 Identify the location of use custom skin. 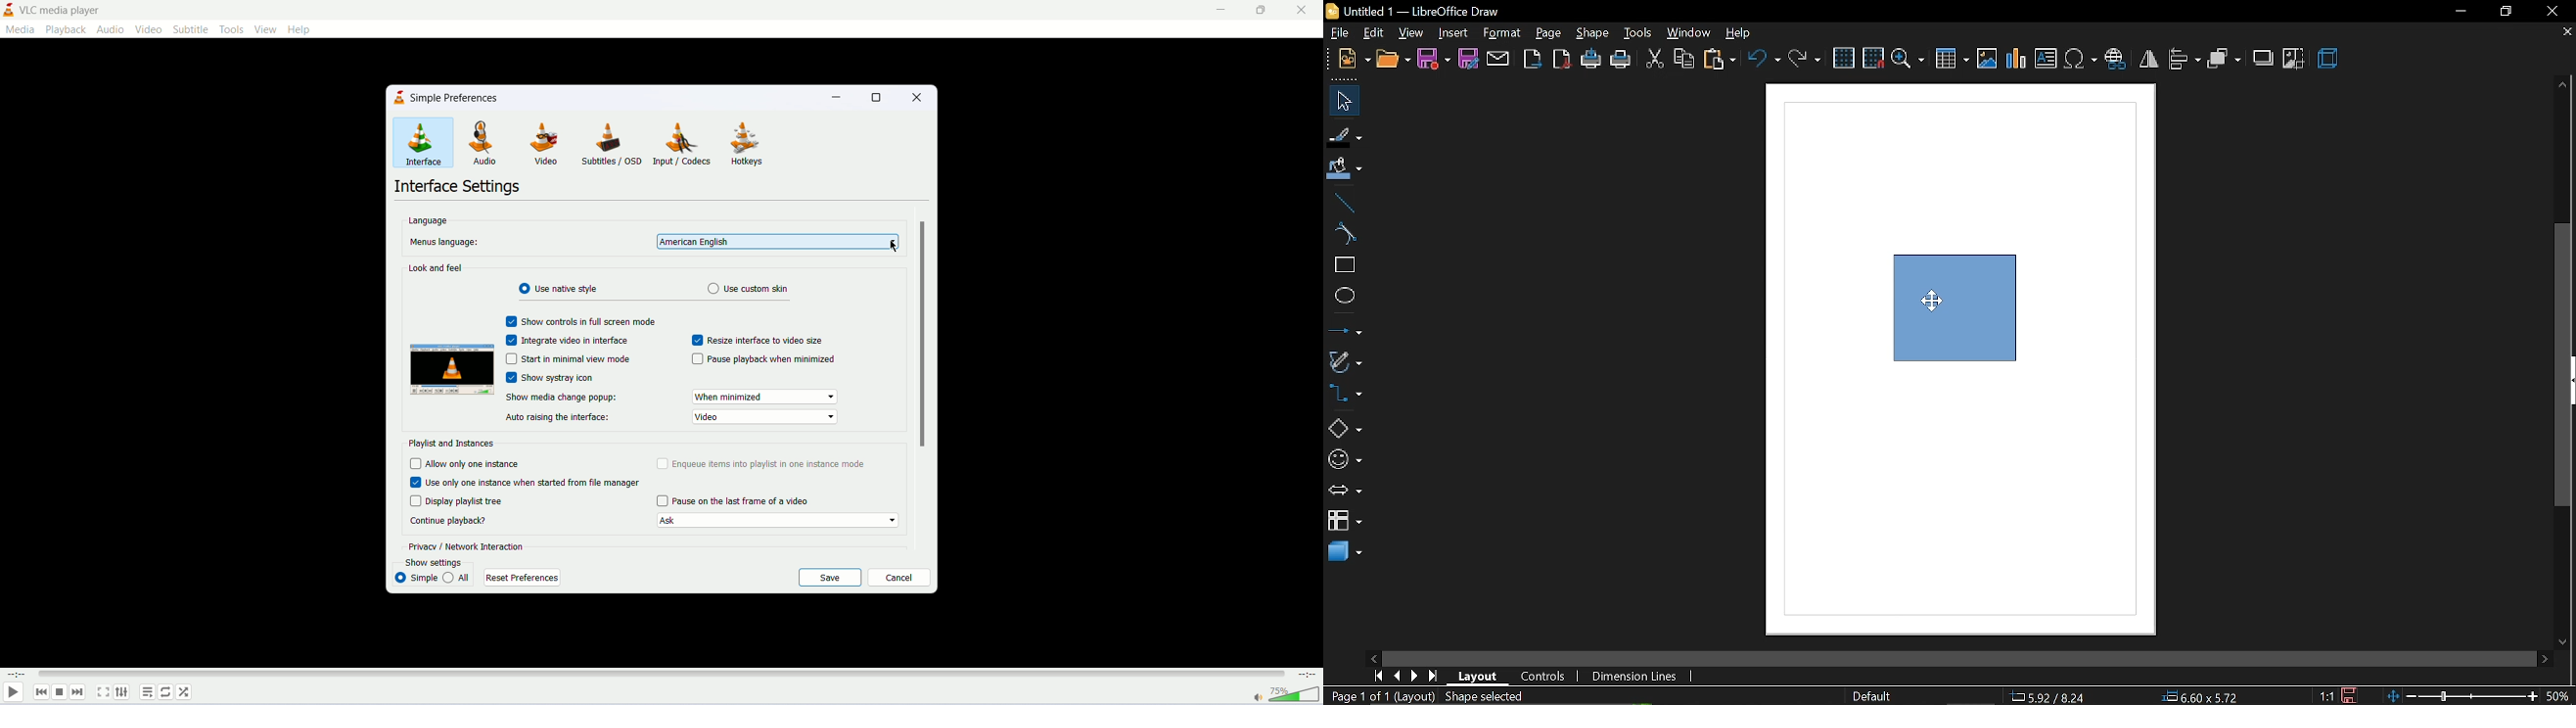
(749, 288).